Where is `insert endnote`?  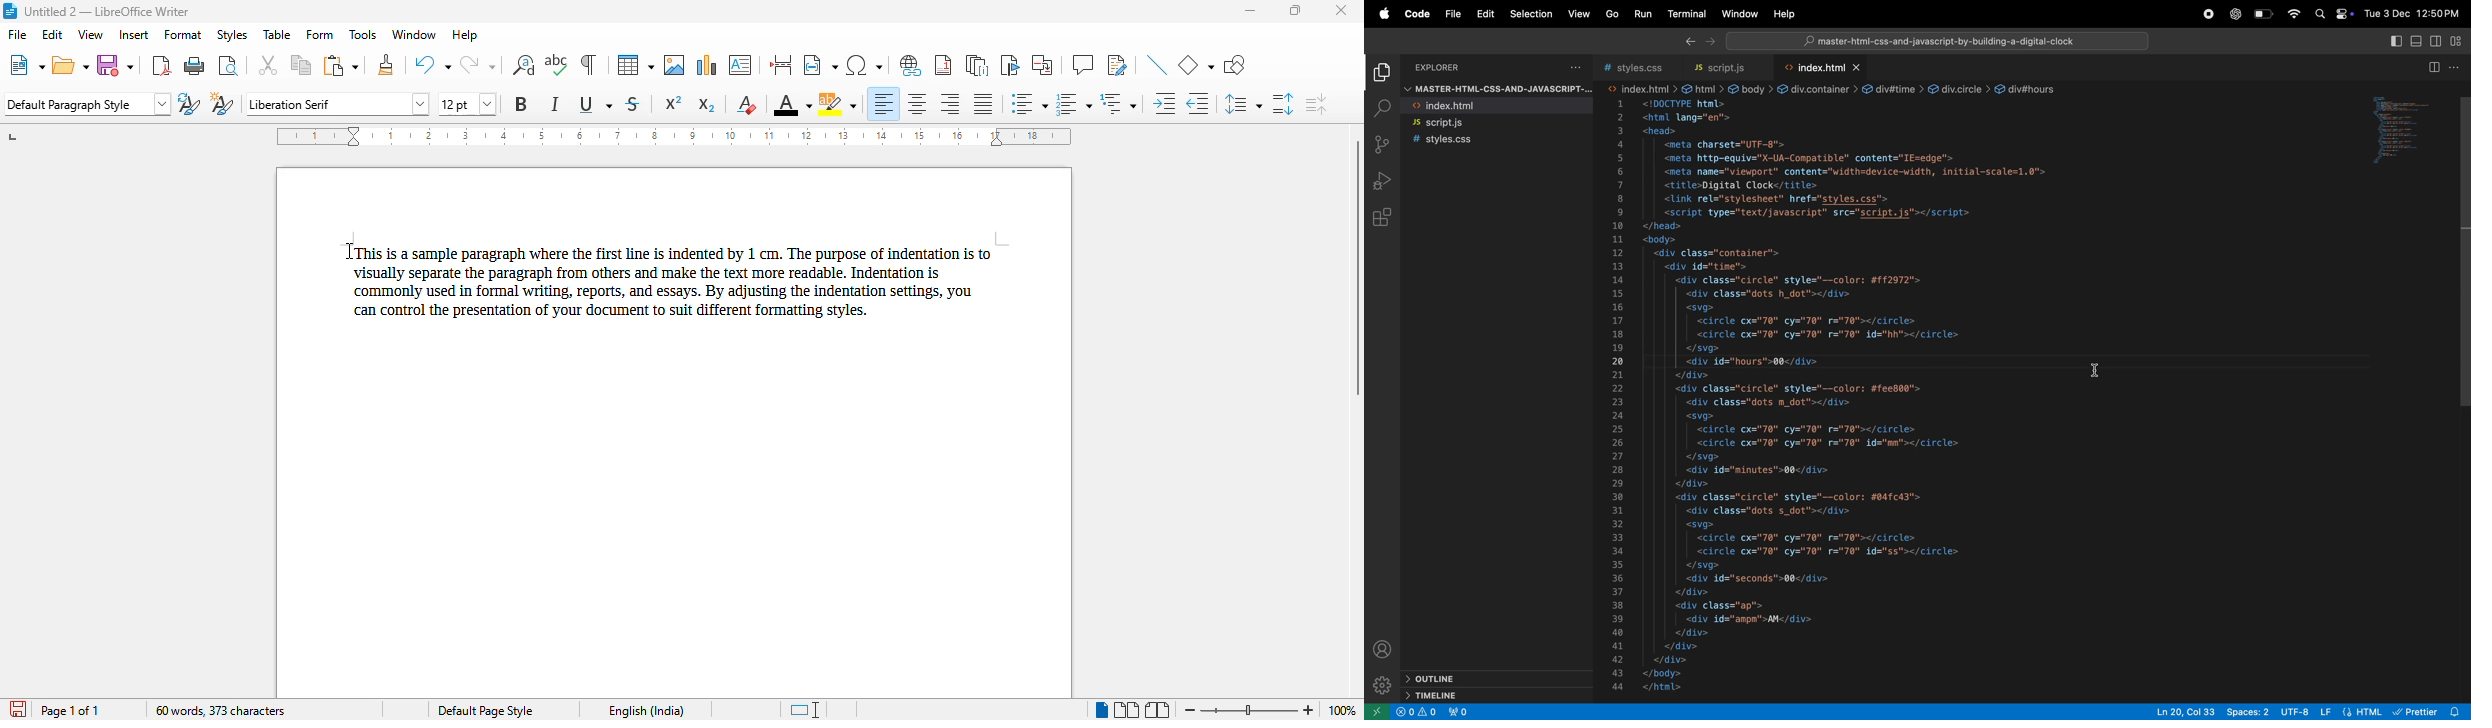 insert endnote is located at coordinates (977, 65).